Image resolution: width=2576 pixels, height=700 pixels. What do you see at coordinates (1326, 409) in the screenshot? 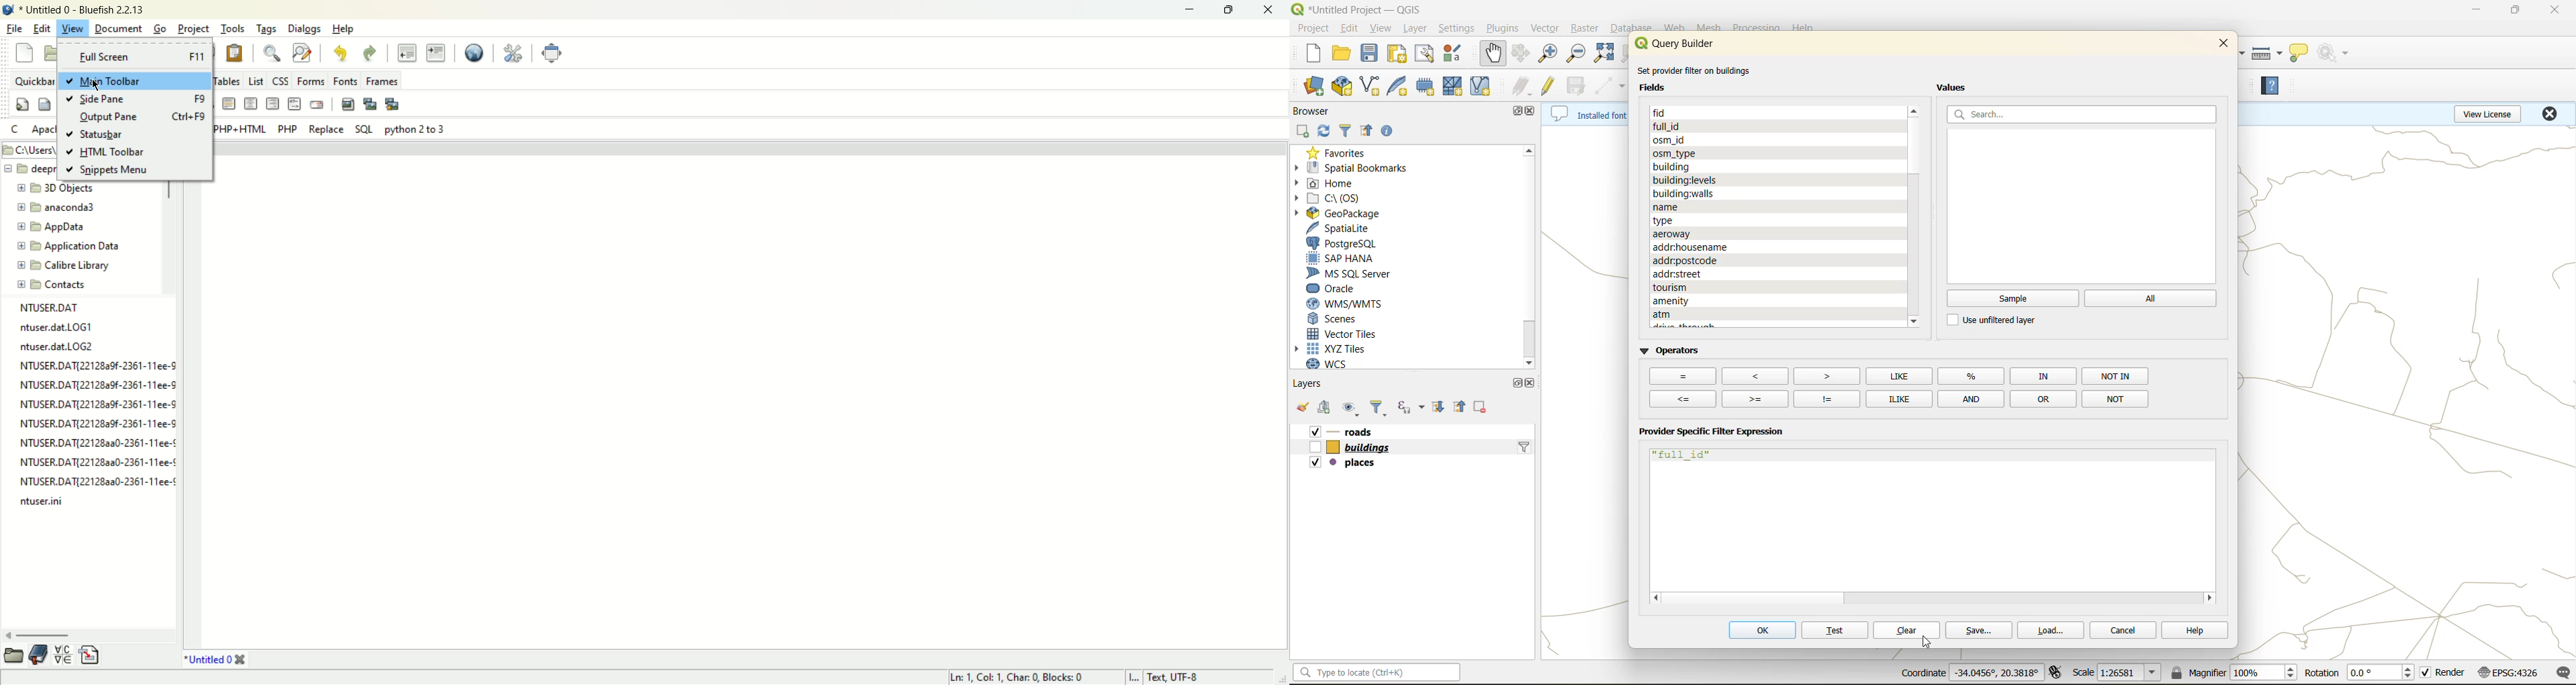
I see `add` at bounding box center [1326, 409].